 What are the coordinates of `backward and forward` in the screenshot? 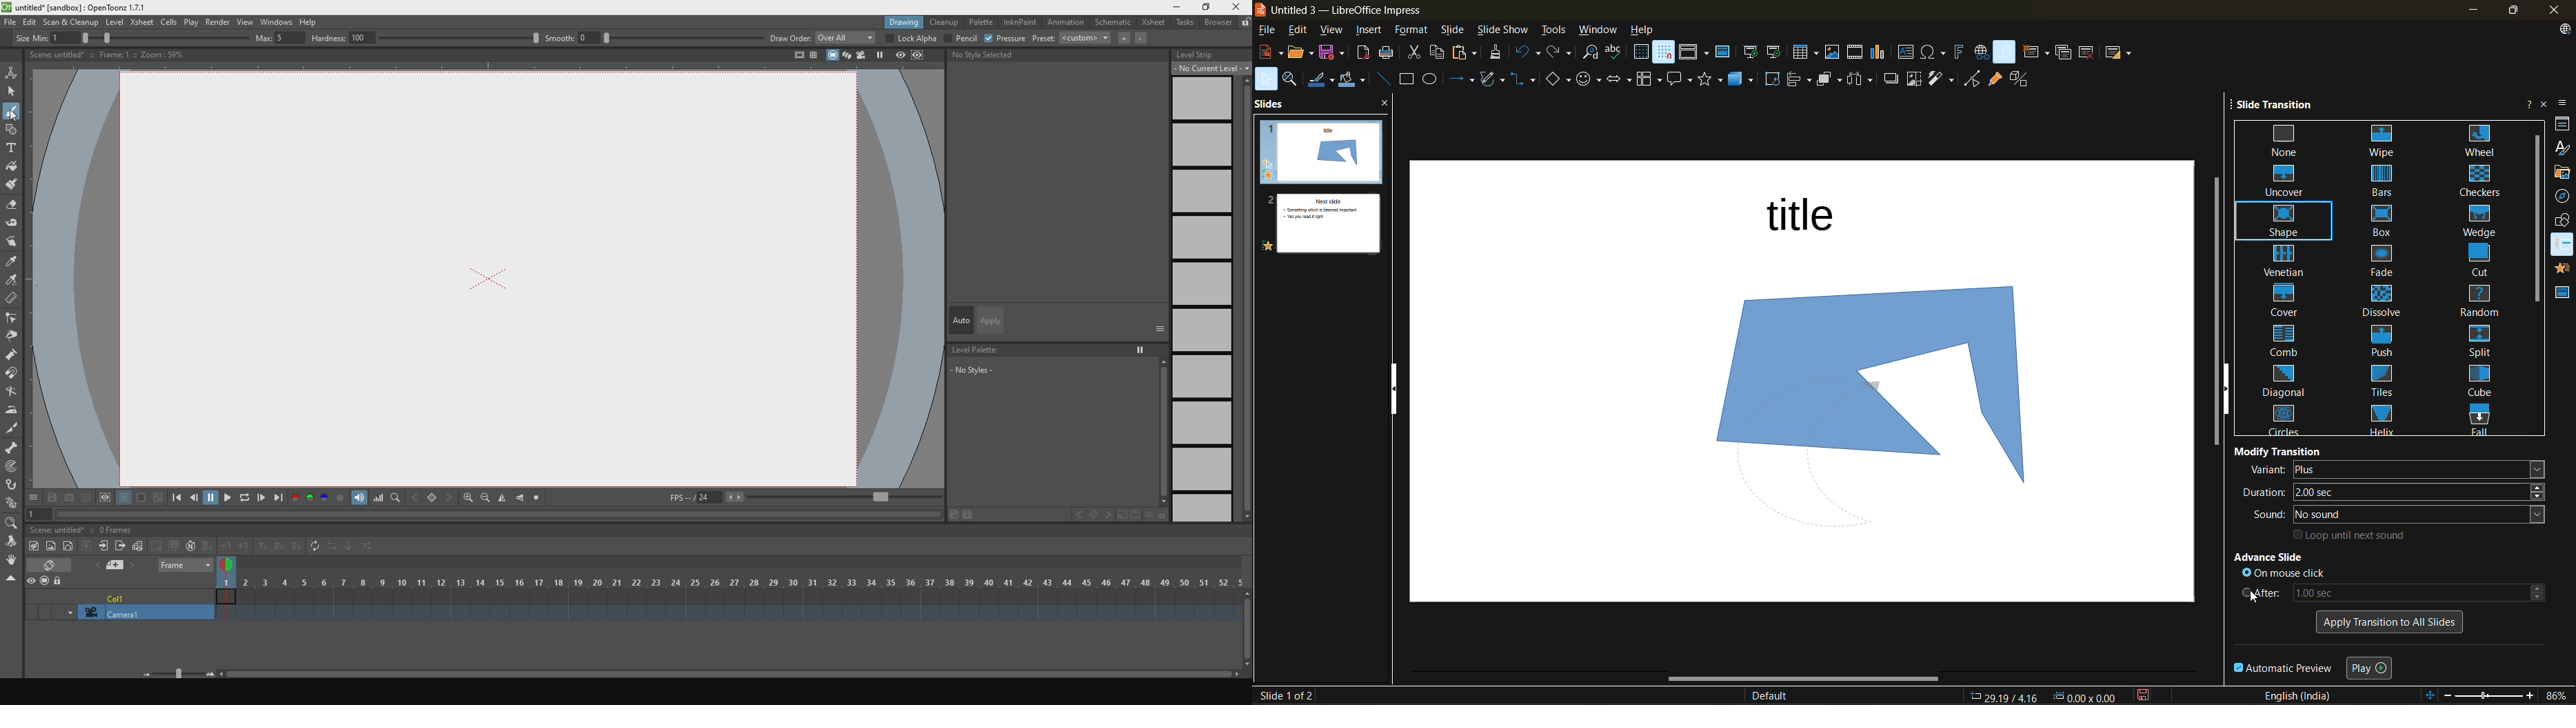 It's located at (433, 498).